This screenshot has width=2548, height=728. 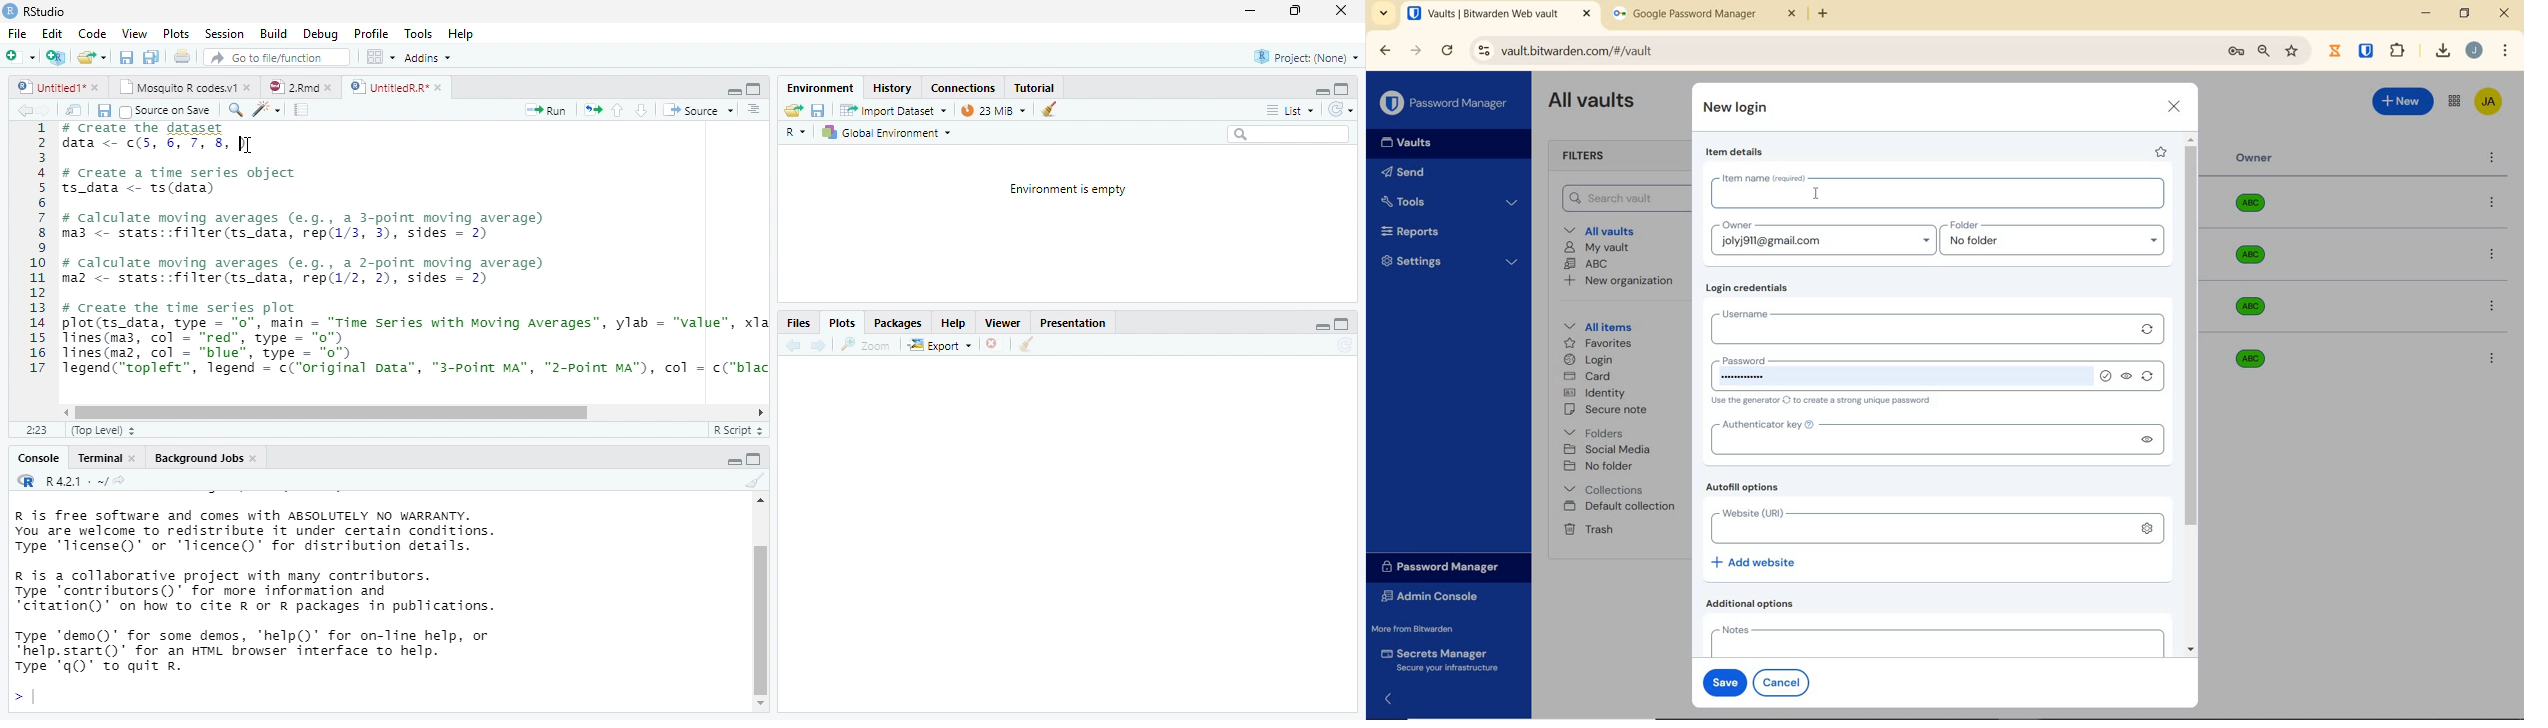 I want to click on View, so click(x=133, y=33).